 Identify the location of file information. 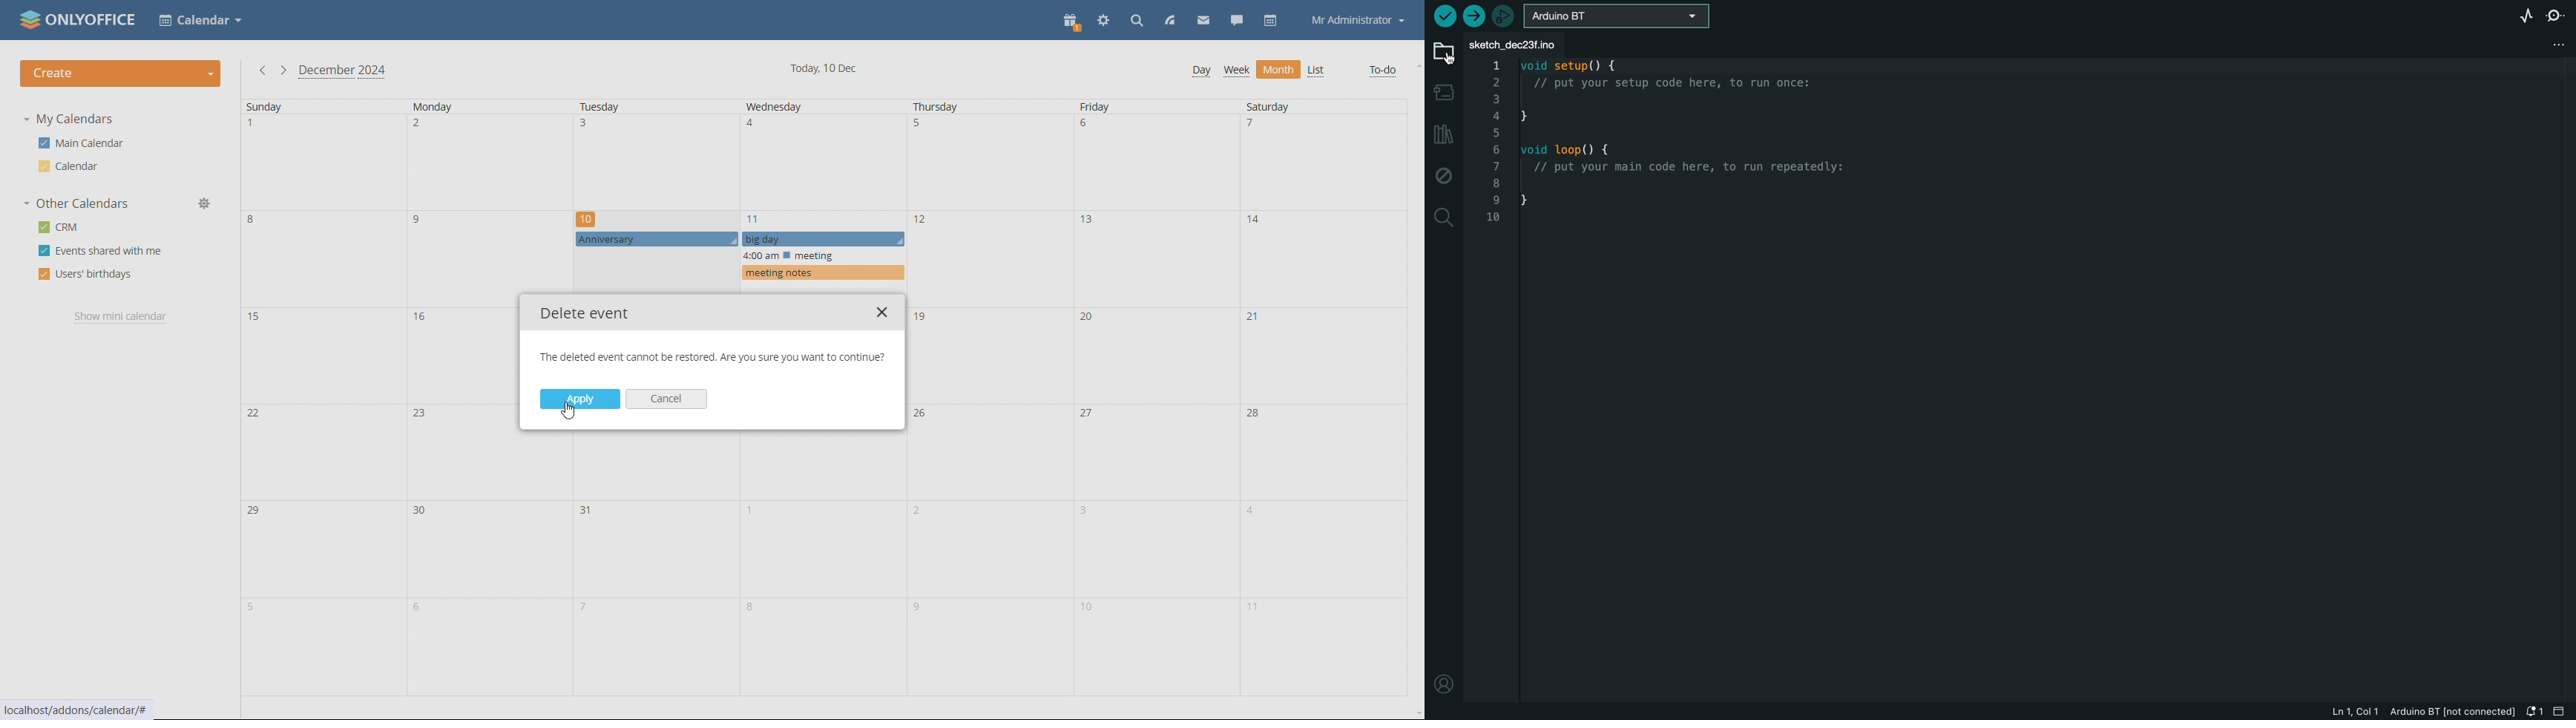
(2406, 713).